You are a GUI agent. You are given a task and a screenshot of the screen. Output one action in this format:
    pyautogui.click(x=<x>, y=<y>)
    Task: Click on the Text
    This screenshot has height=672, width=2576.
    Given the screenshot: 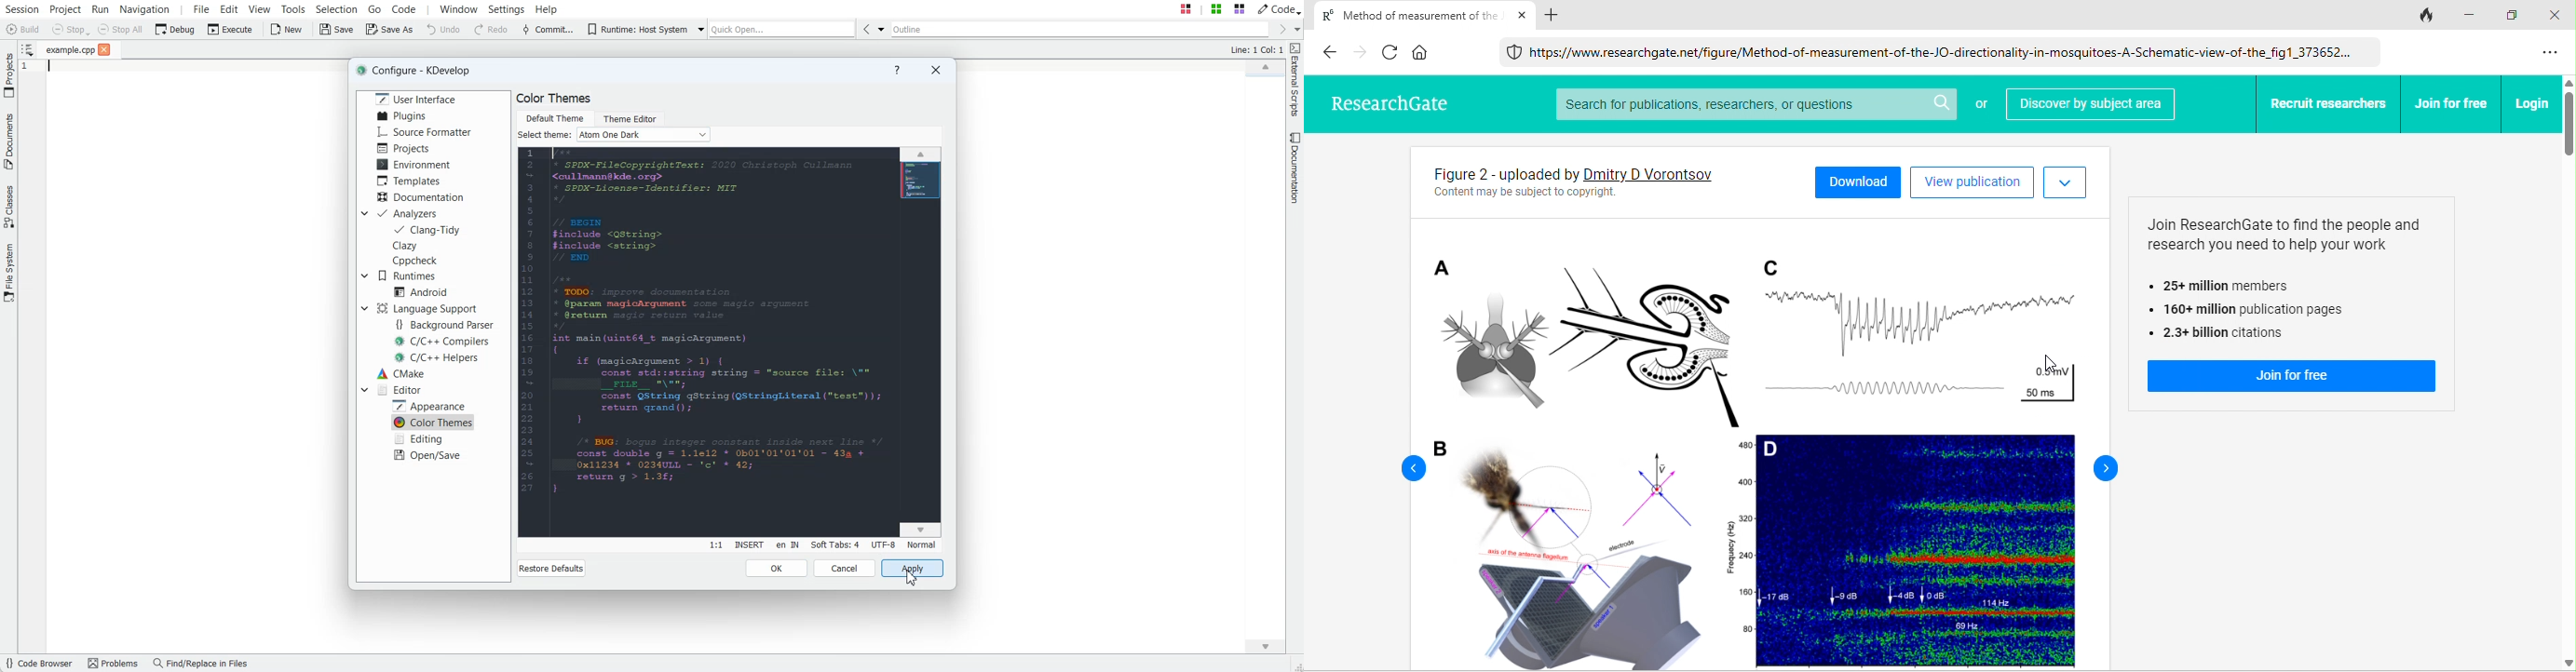 What is the action you would take?
    pyautogui.click(x=554, y=98)
    